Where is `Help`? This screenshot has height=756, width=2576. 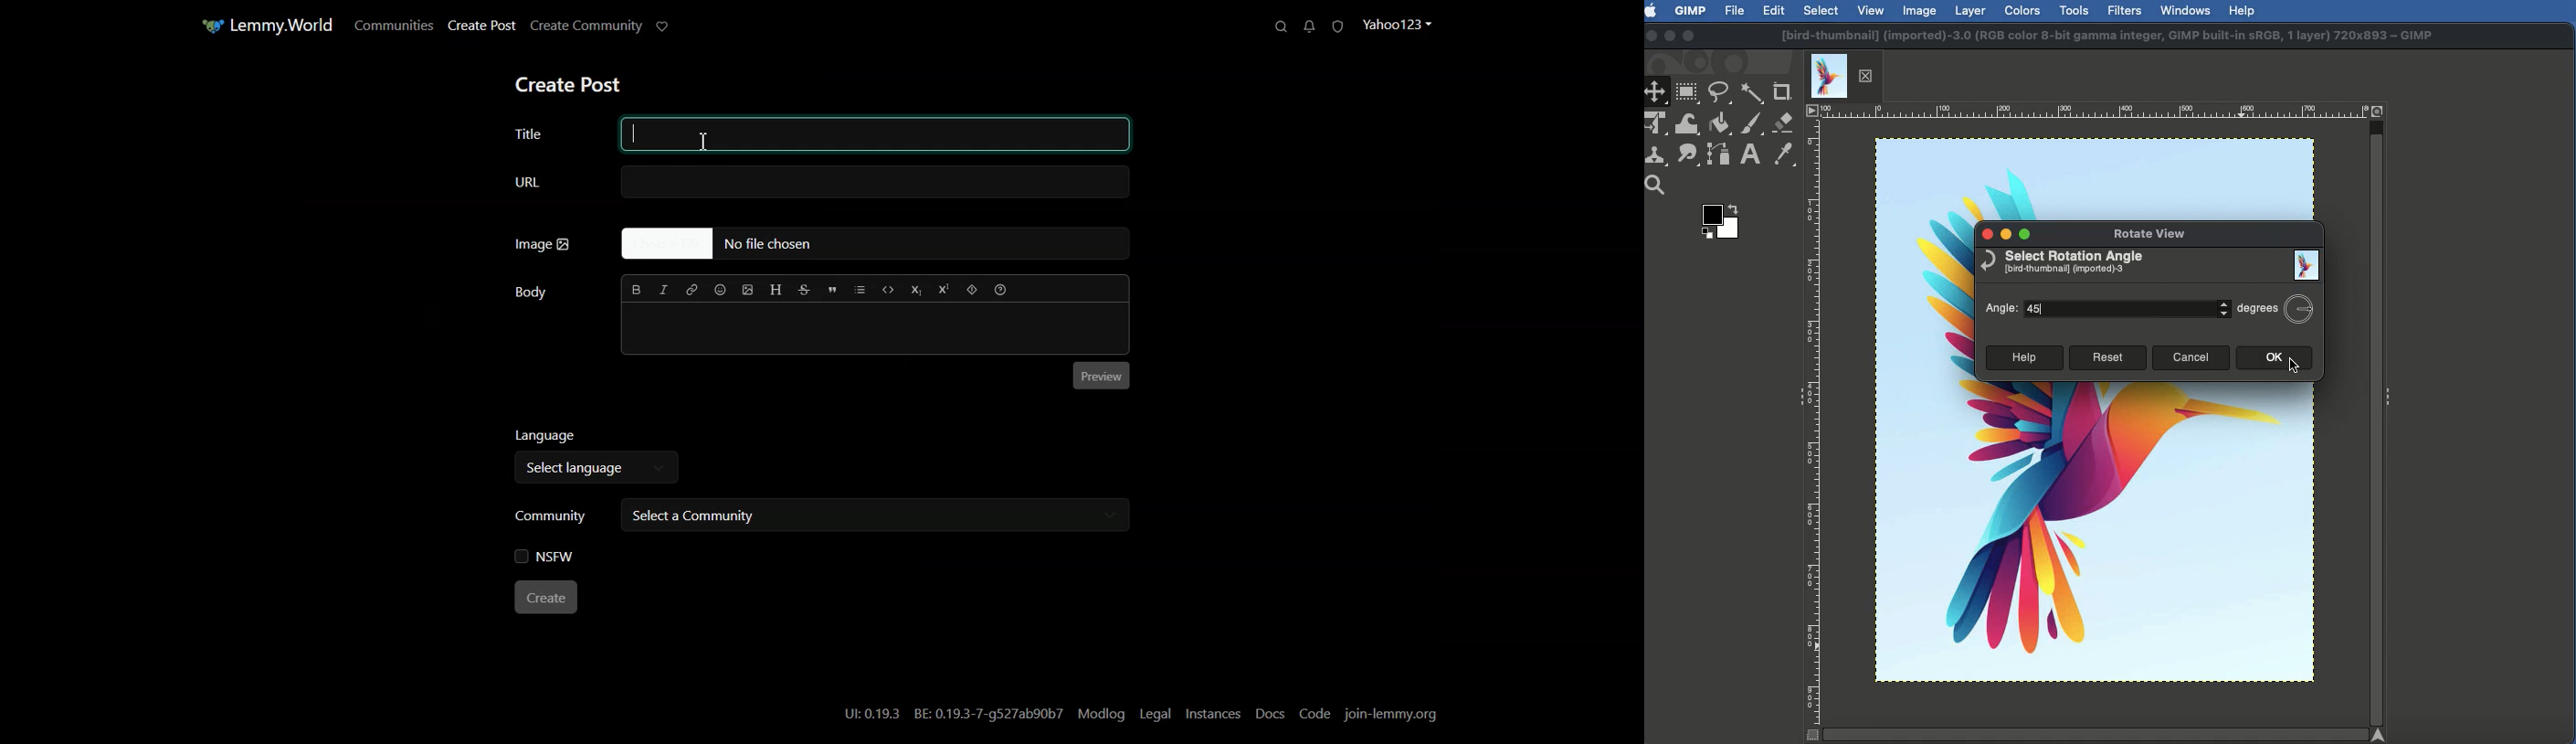
Help is located at coordinates (2242, 9).